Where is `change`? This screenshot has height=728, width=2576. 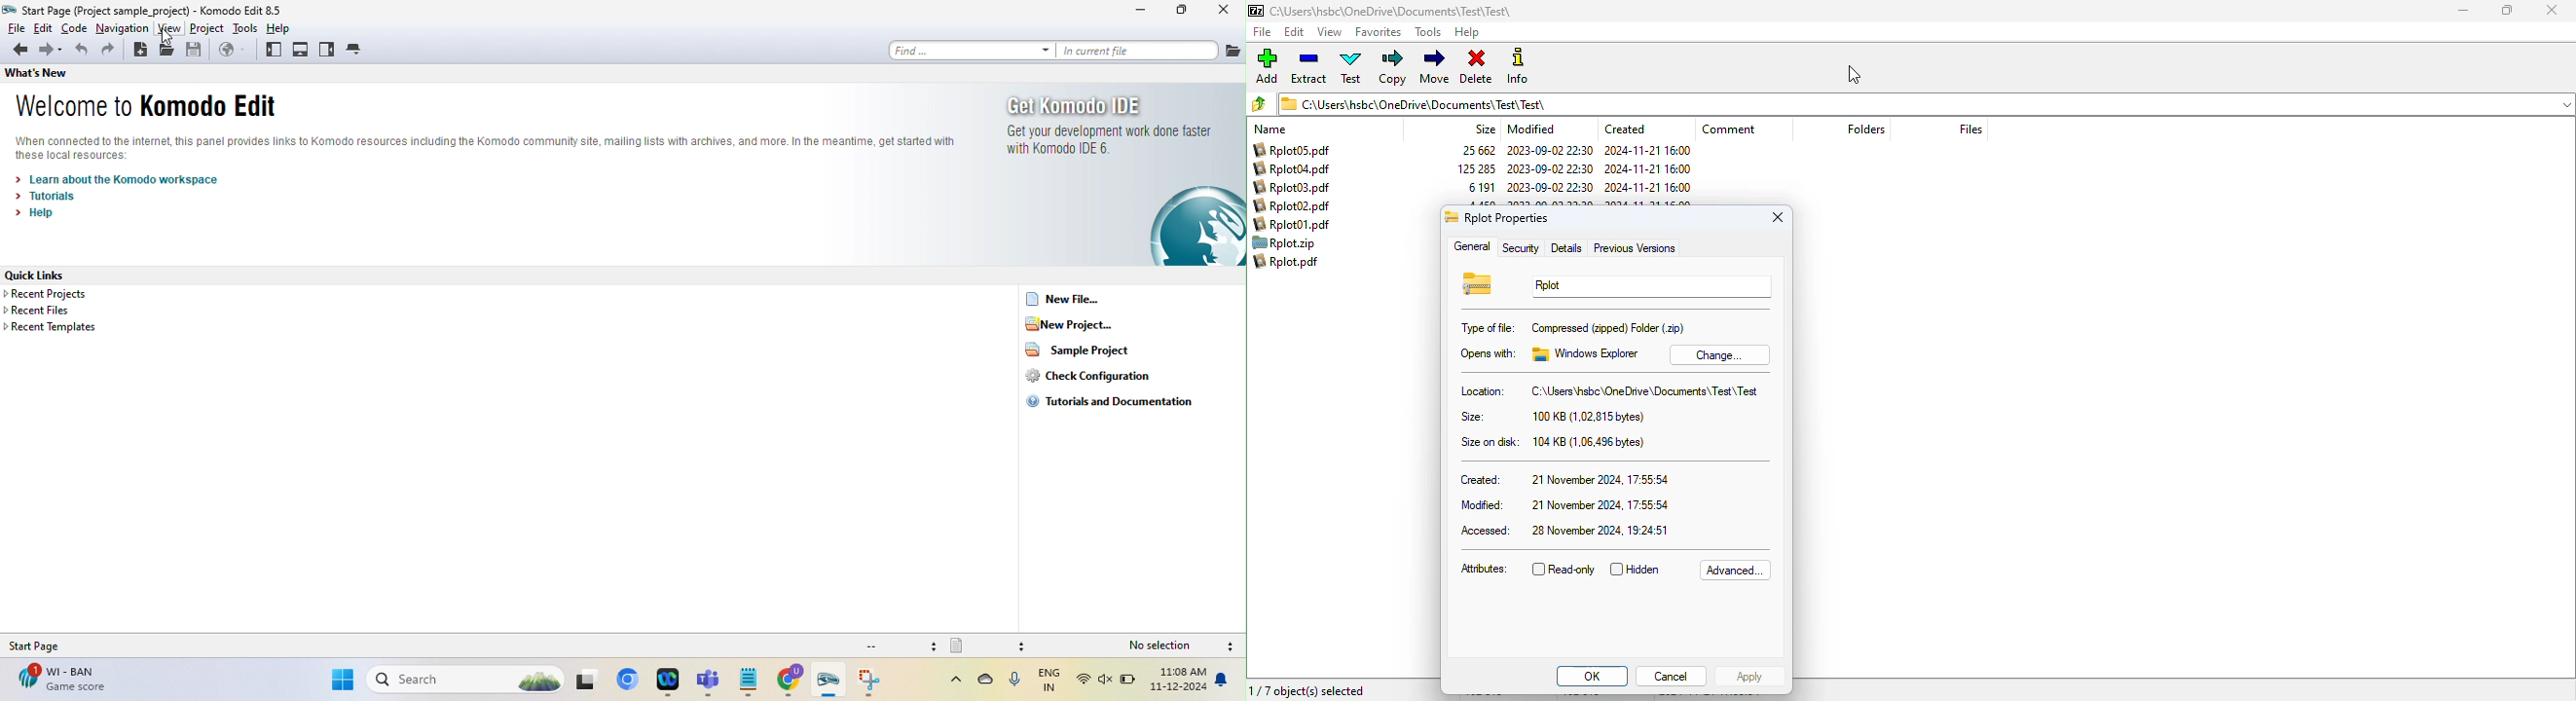 change is located at coordinates (1719, 355).